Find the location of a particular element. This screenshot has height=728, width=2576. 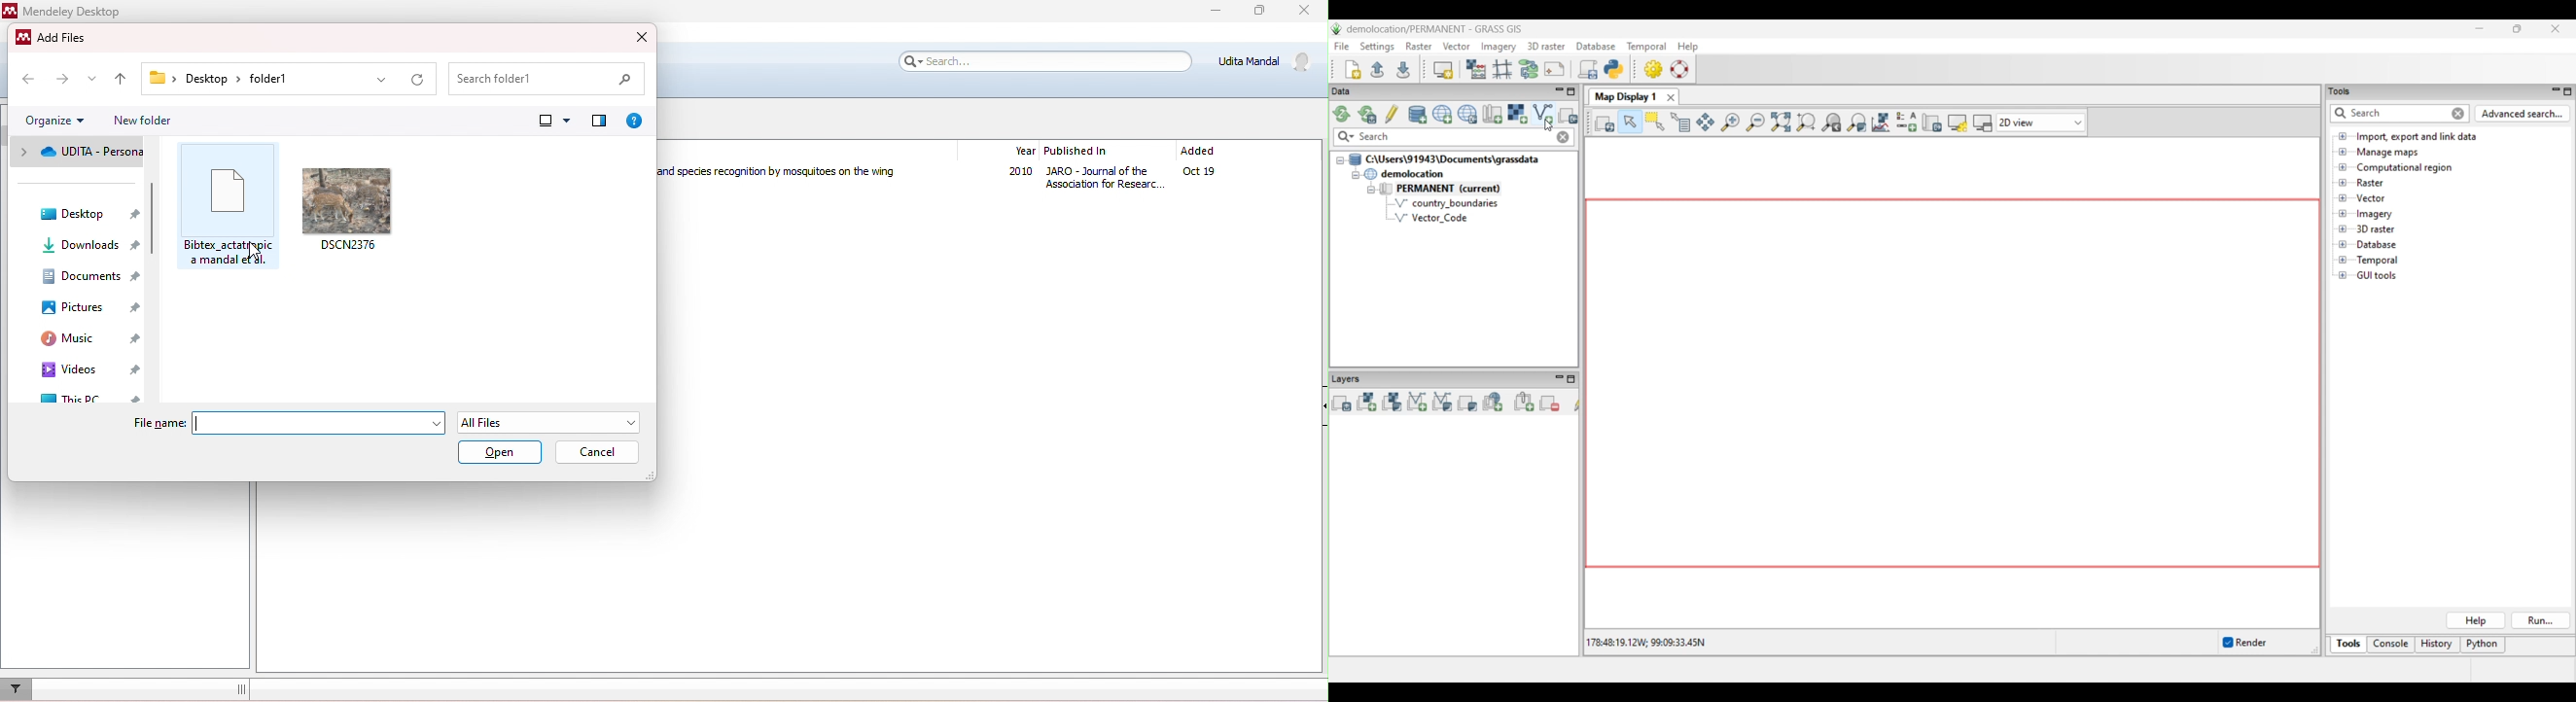

Folder is located at coordinates (158, 77).